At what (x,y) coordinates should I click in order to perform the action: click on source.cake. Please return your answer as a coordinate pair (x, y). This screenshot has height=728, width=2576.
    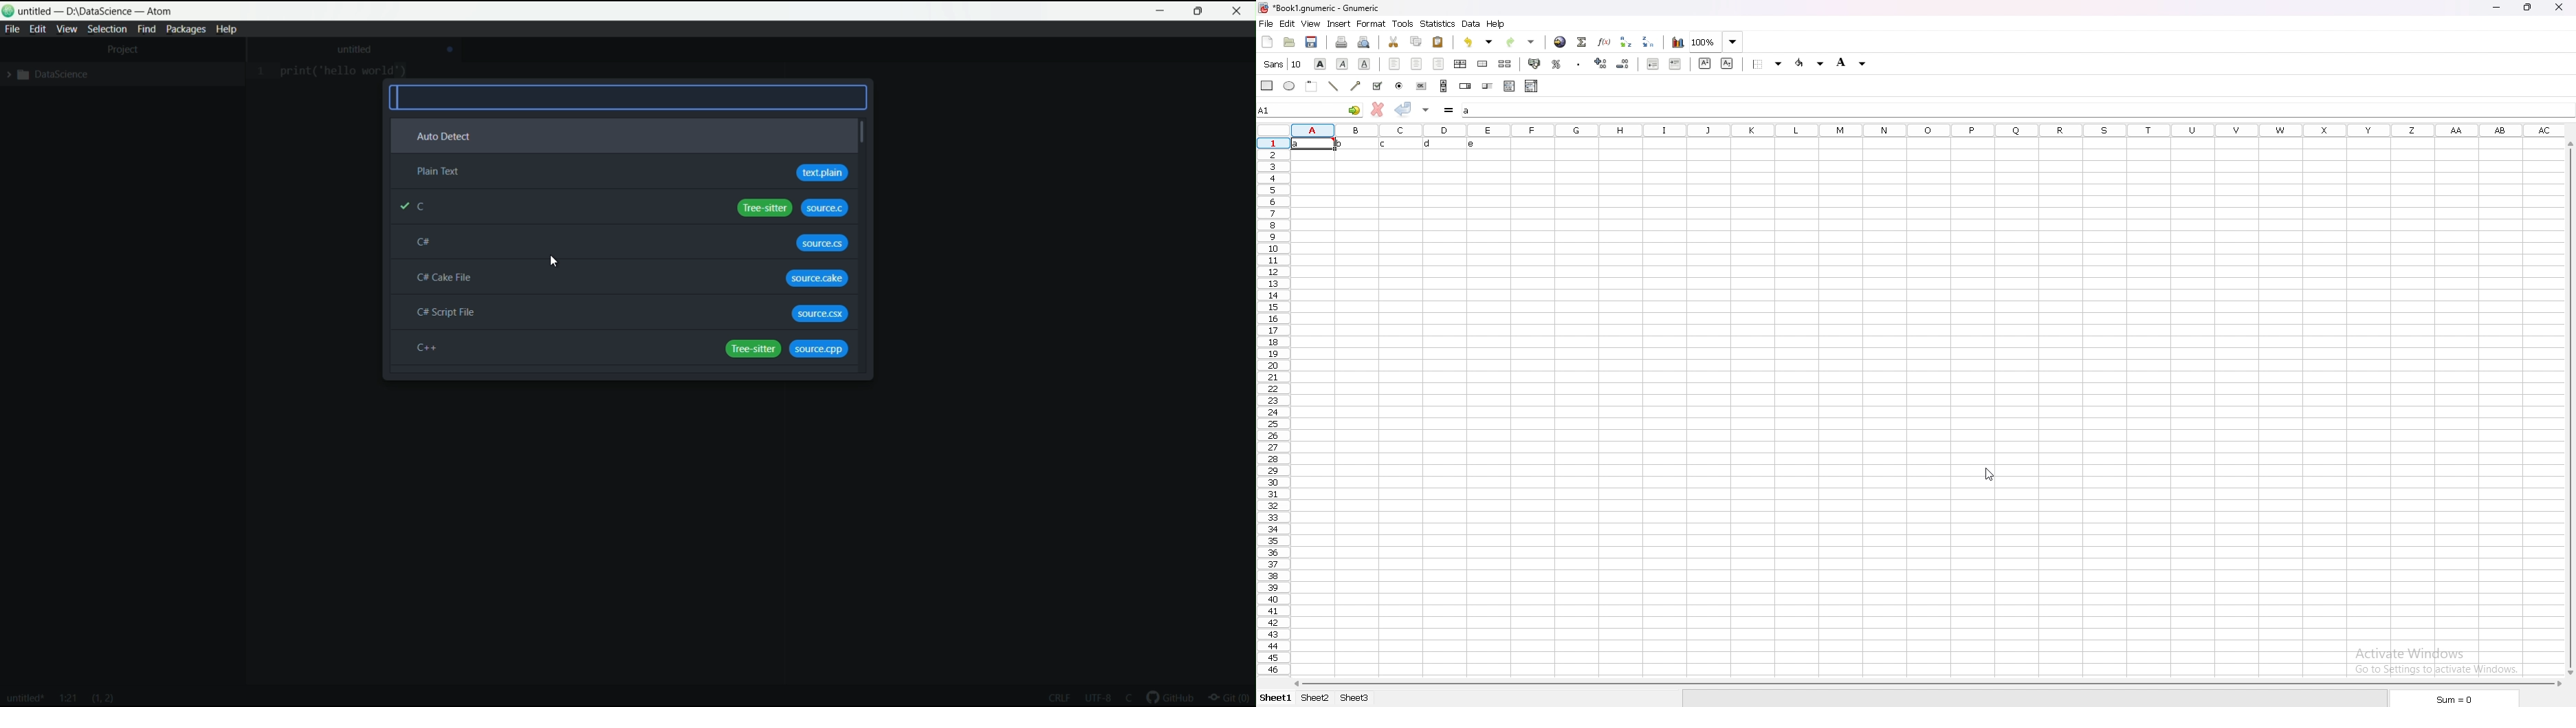
    Looking at the image, I should click on (816, 280).